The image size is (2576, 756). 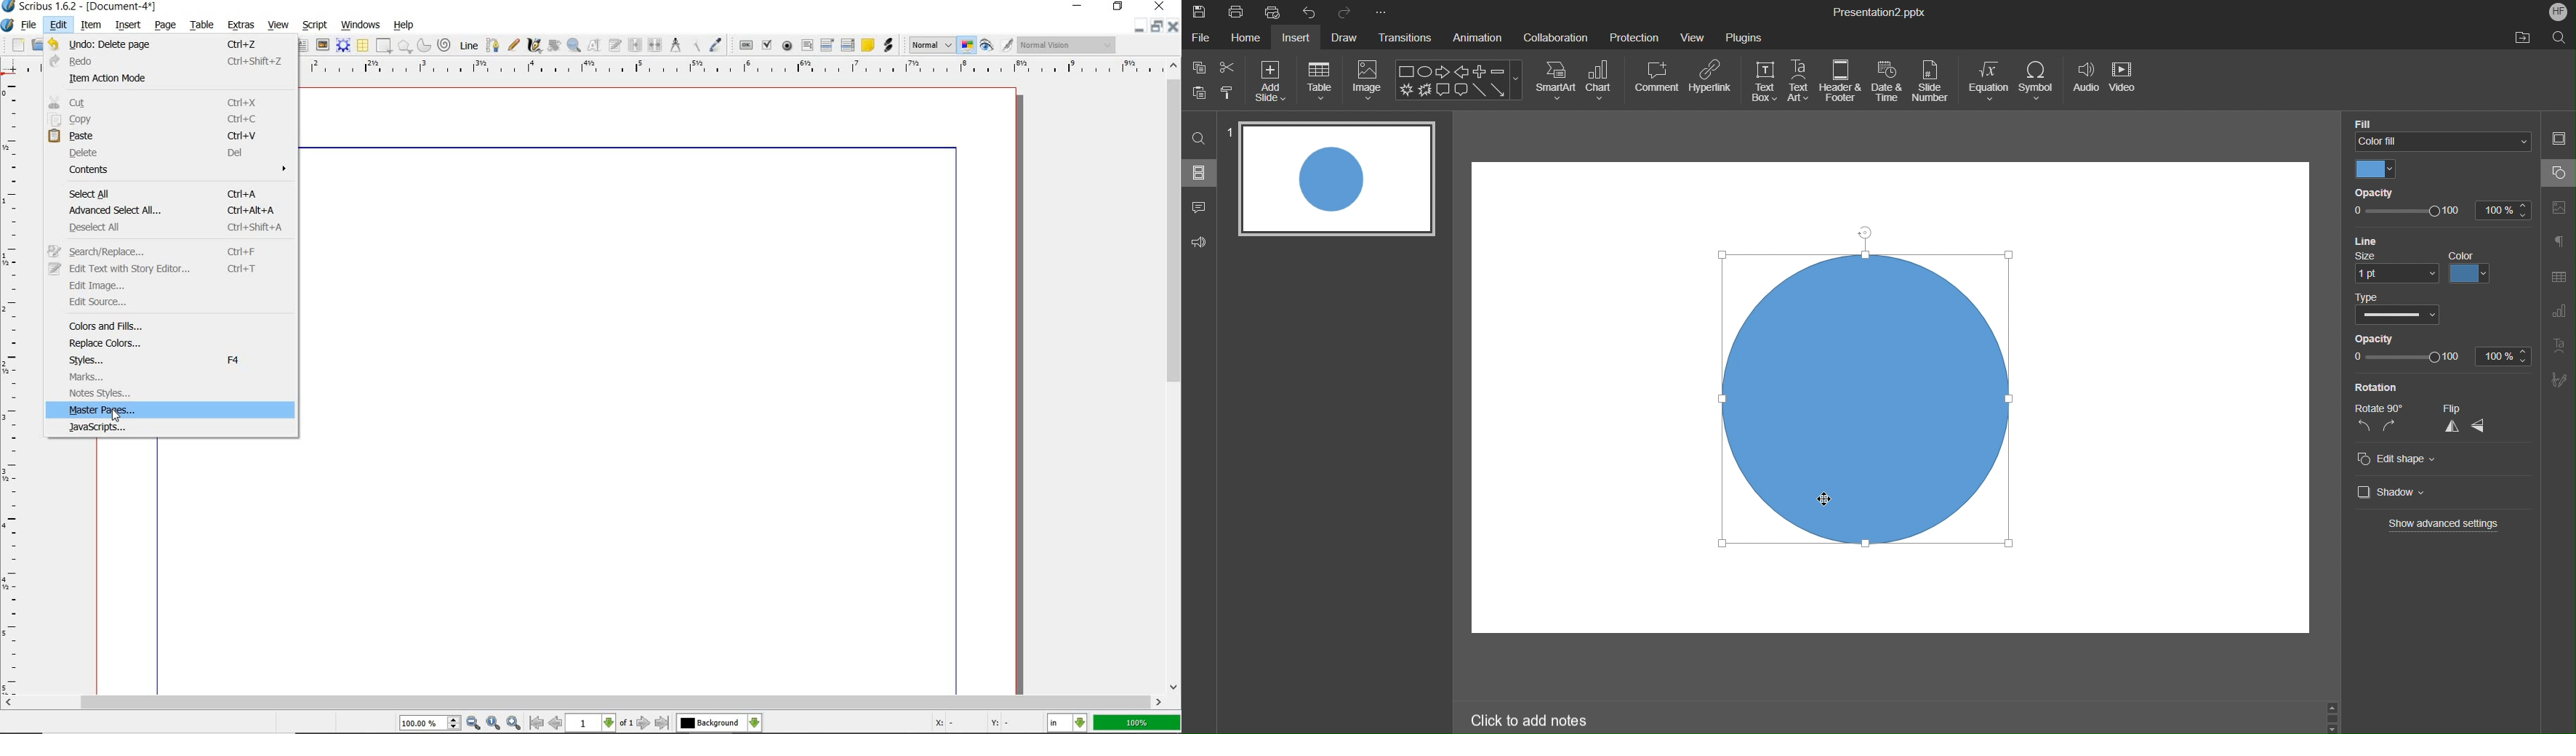 I want to click on Text Box, so click(x=1764, y=81).